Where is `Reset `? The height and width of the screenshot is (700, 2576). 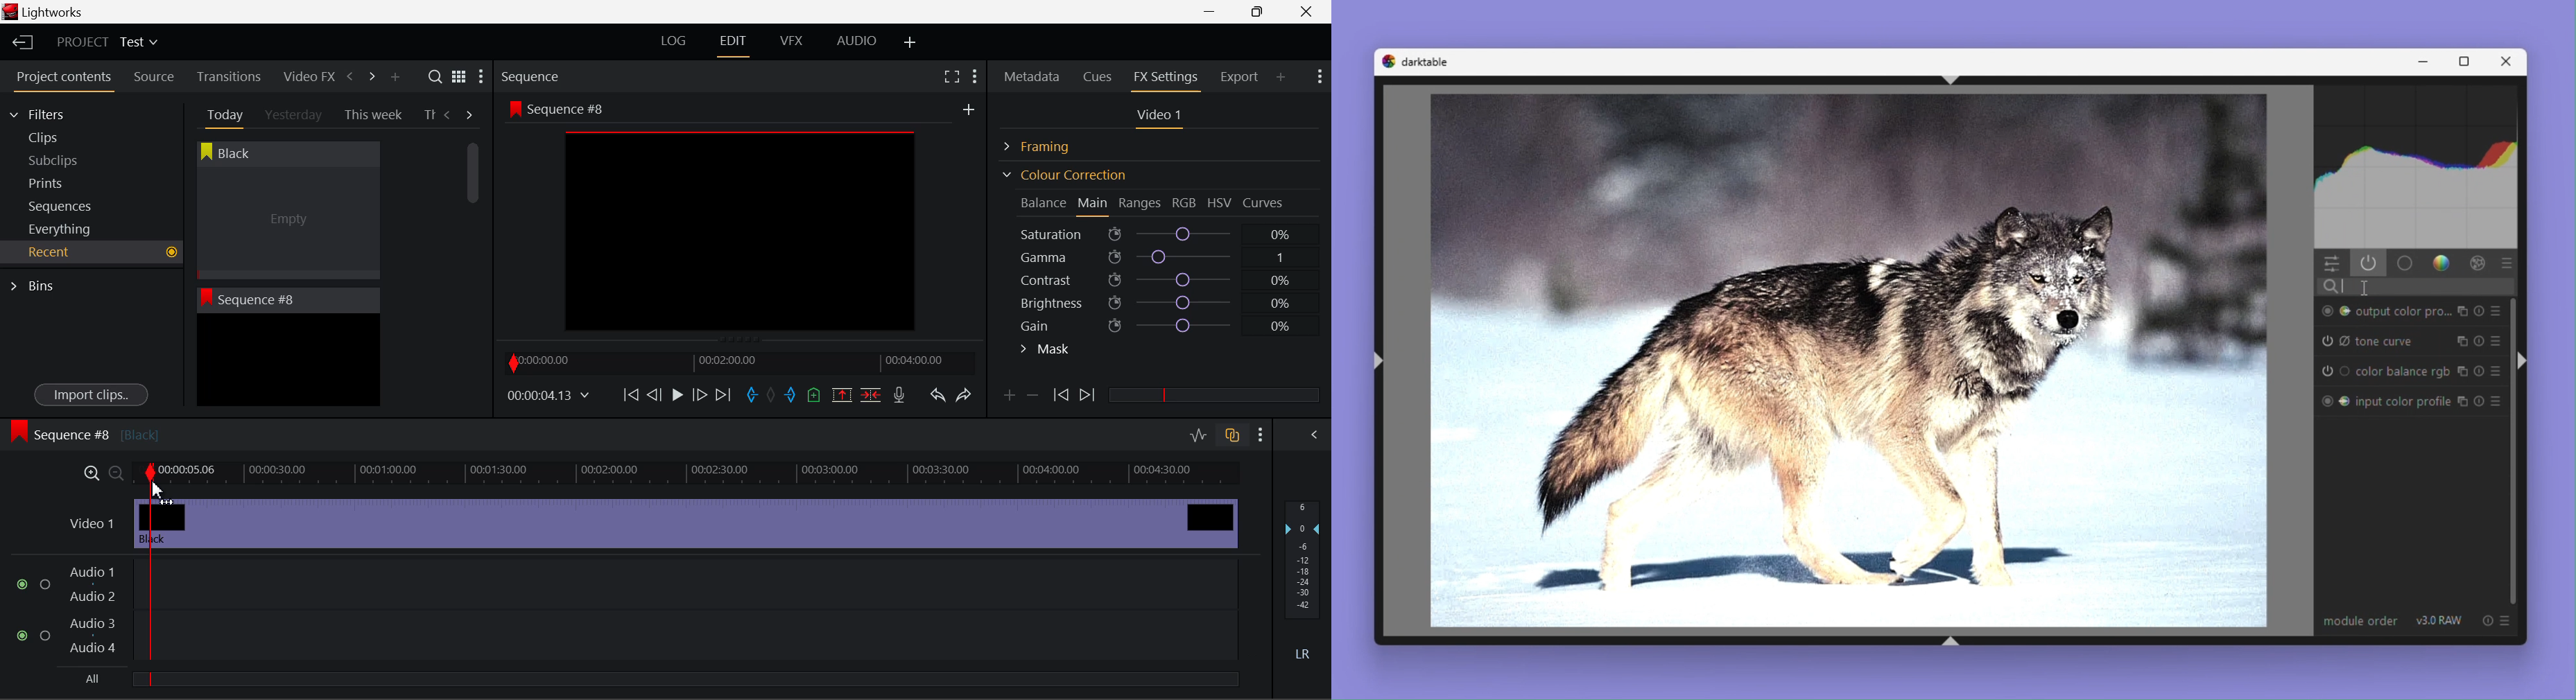
Reset  is located at coordinates (2481, 401).